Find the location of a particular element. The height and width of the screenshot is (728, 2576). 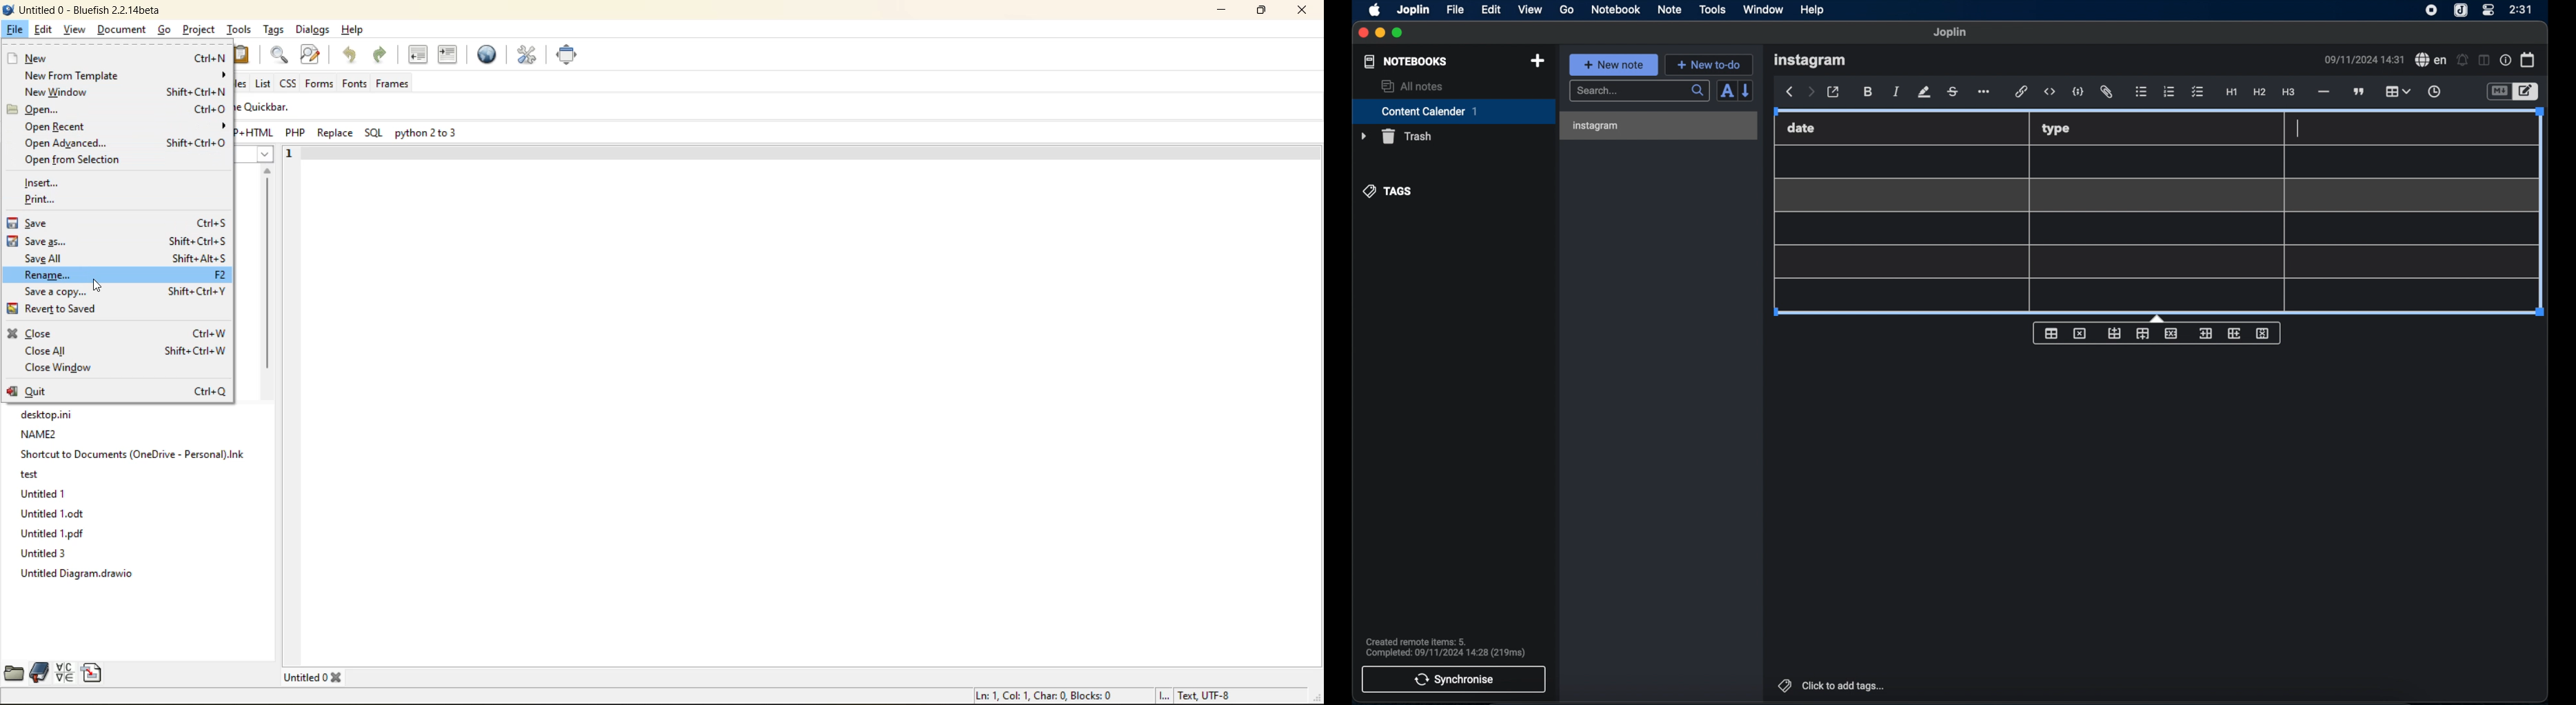

date is located at coordinates (1802, 128).